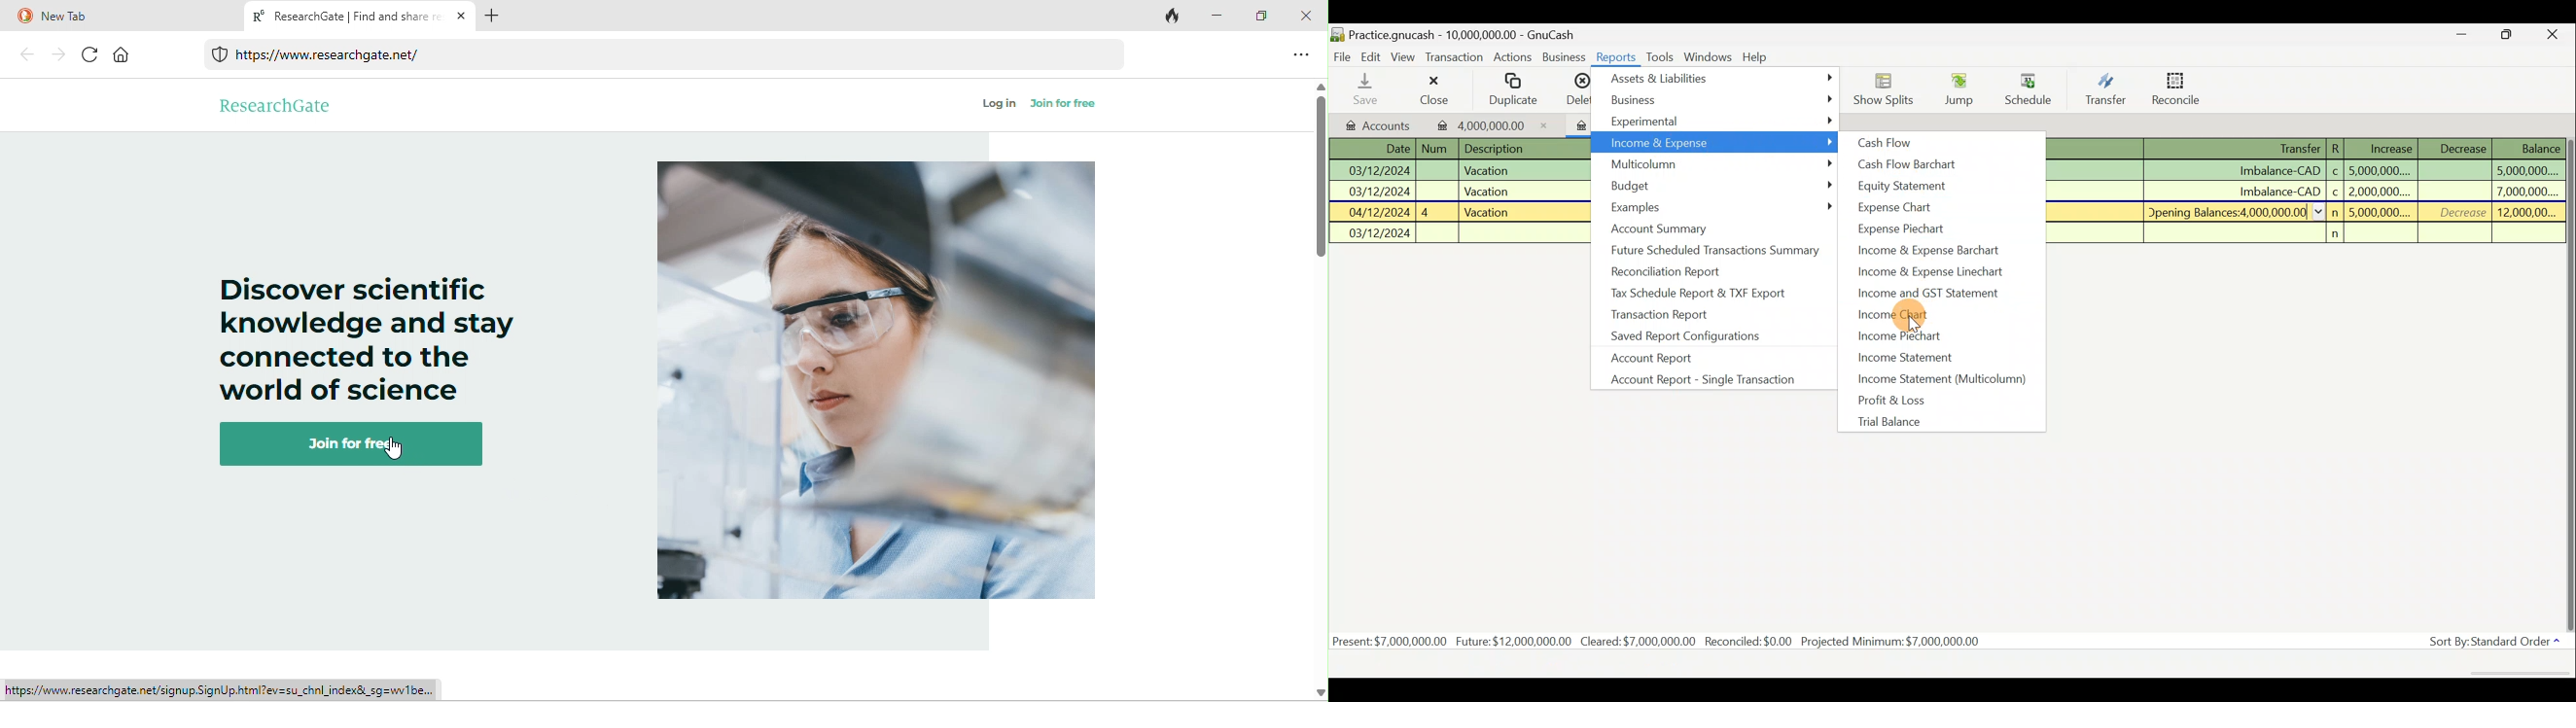 The image size is (2576, 728). Describe the element at coordinates (2338, 213) in the screenshot. I see `n` at that location.